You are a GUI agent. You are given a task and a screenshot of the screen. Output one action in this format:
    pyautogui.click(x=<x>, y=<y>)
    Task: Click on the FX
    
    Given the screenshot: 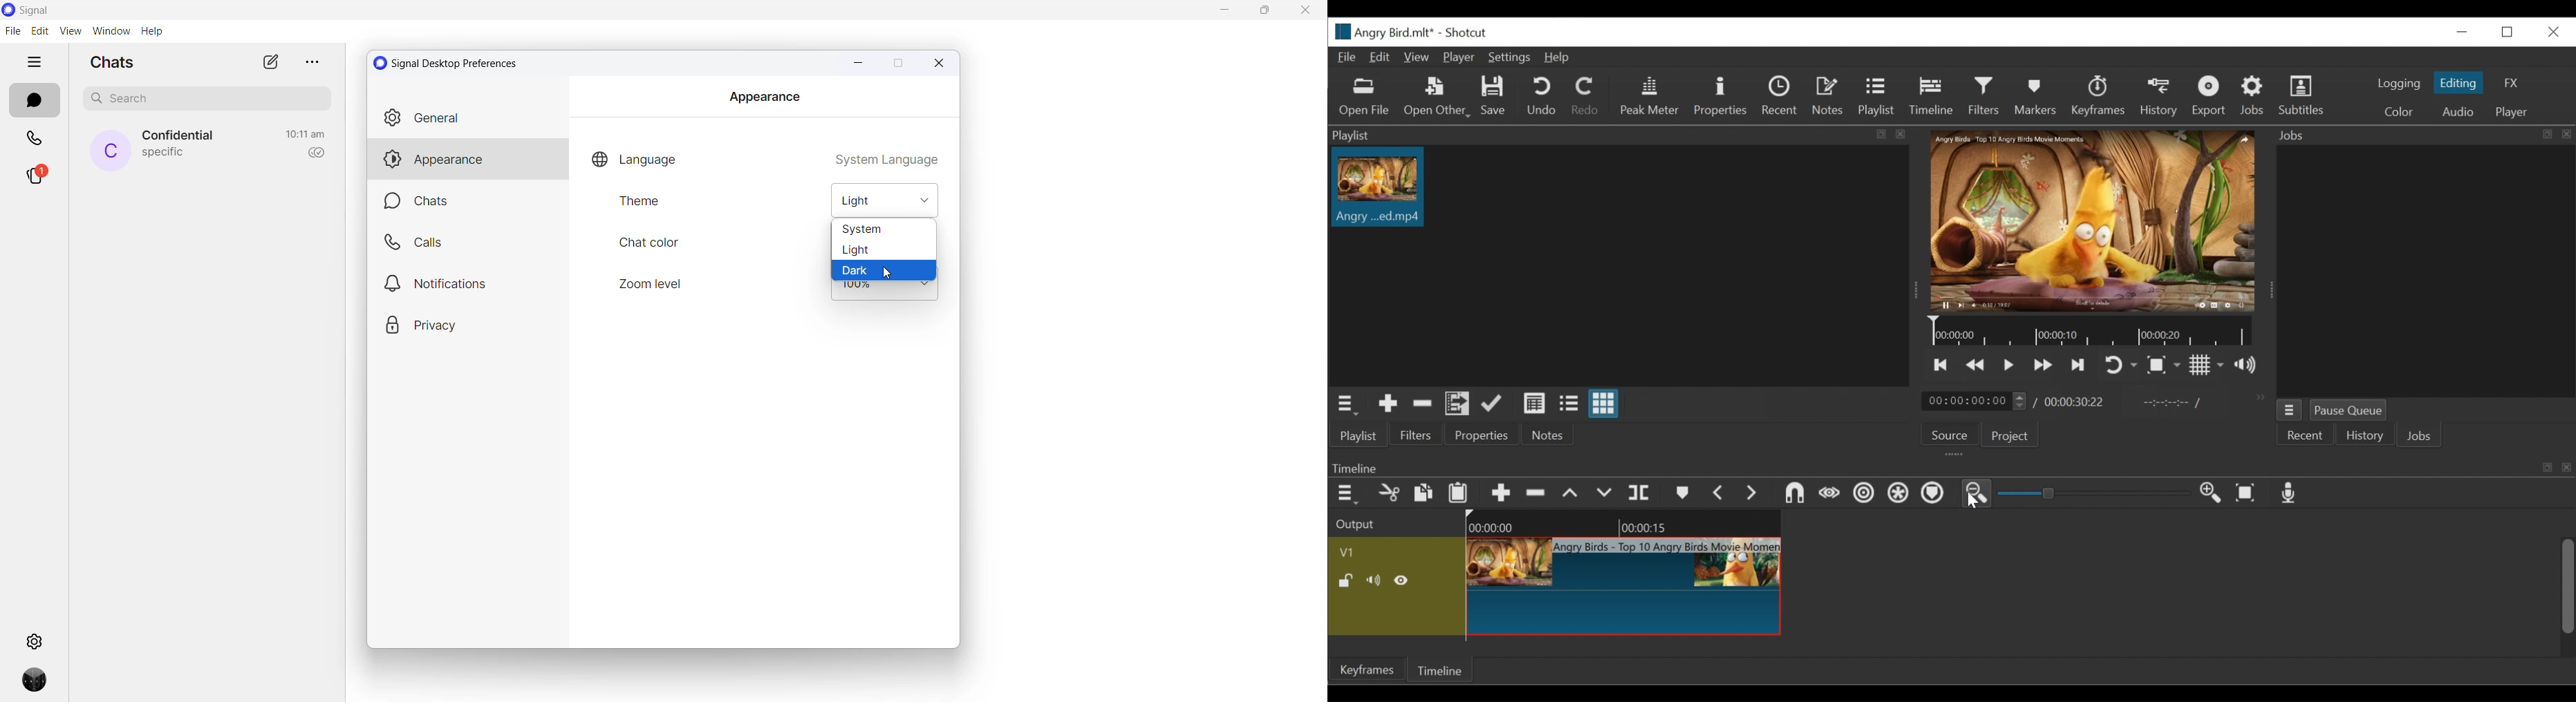 What is the action you would take?
    pyautogui.click(x=2514, y=83)
    